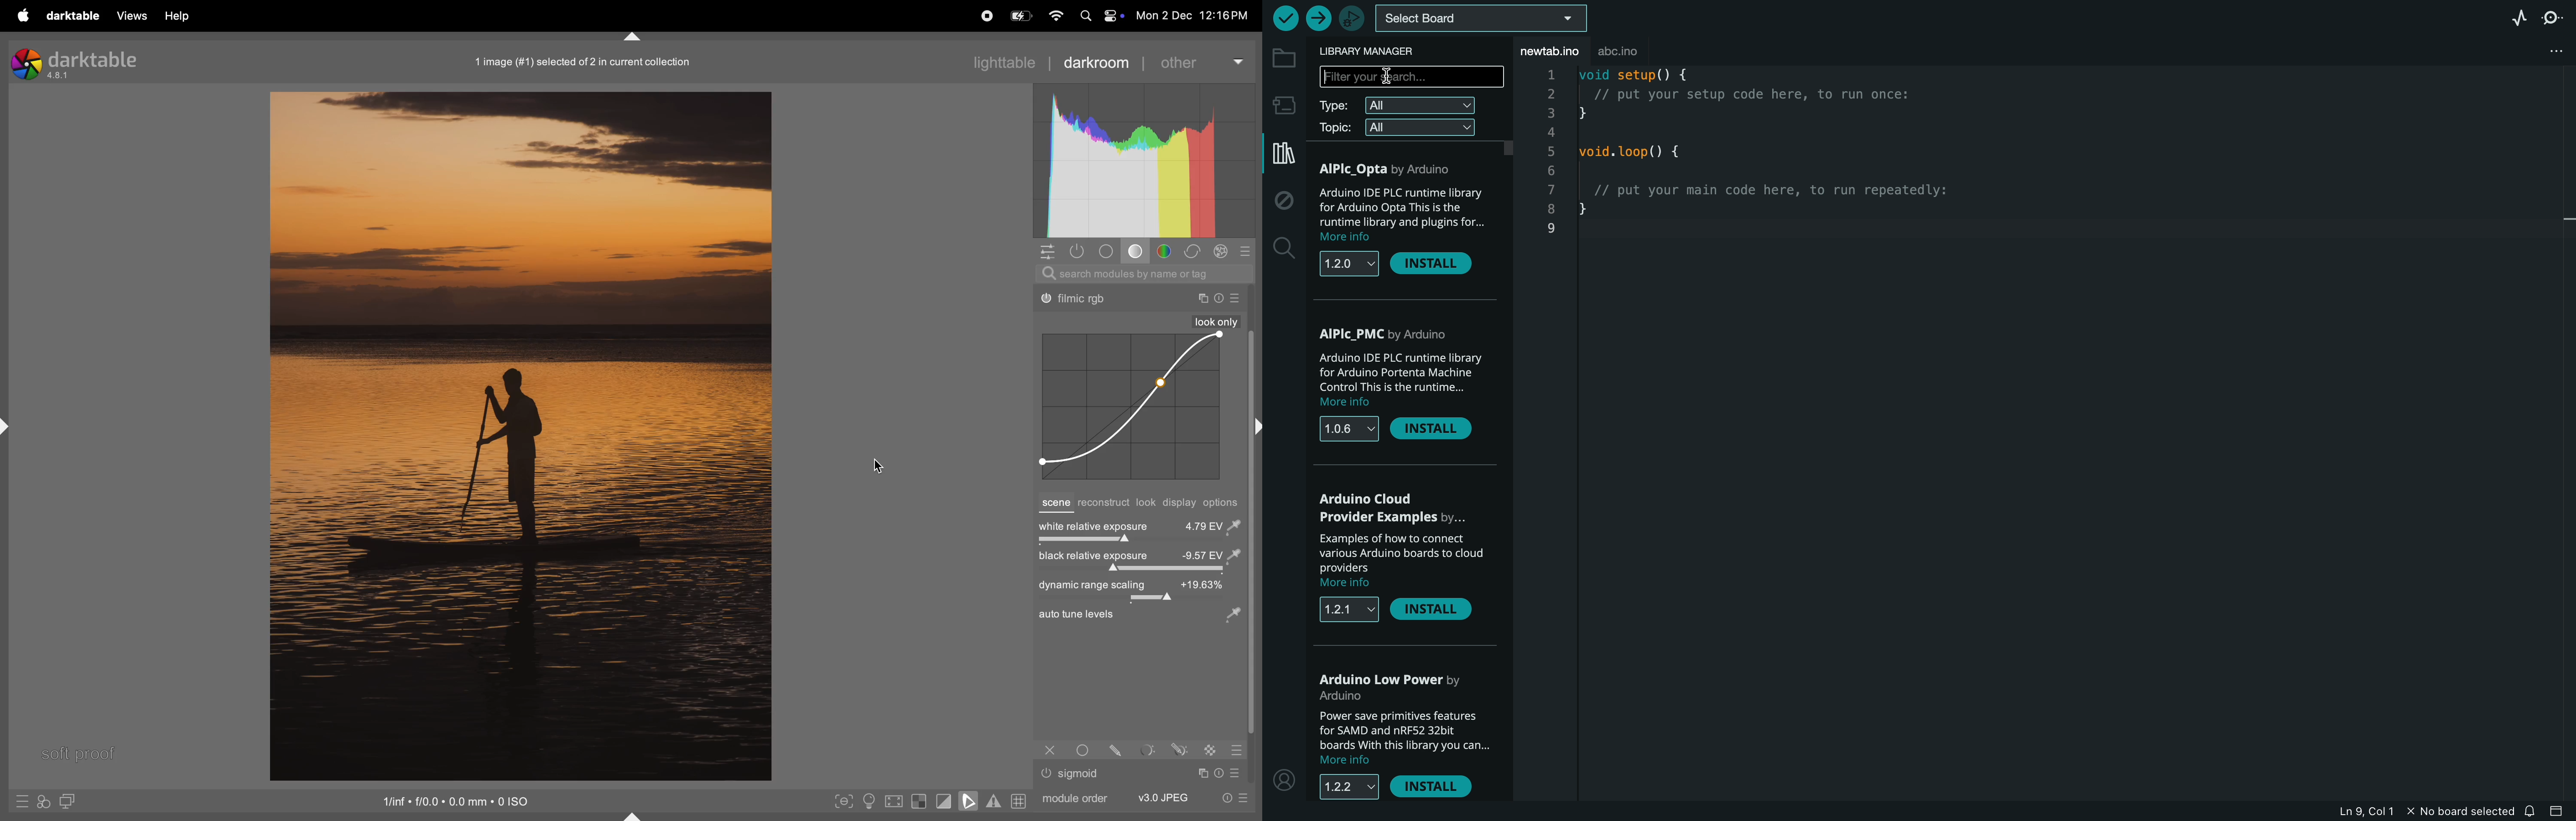 The height and width of the screenshot is (840, 2576). I want to click on correct , so click(1193, 252).